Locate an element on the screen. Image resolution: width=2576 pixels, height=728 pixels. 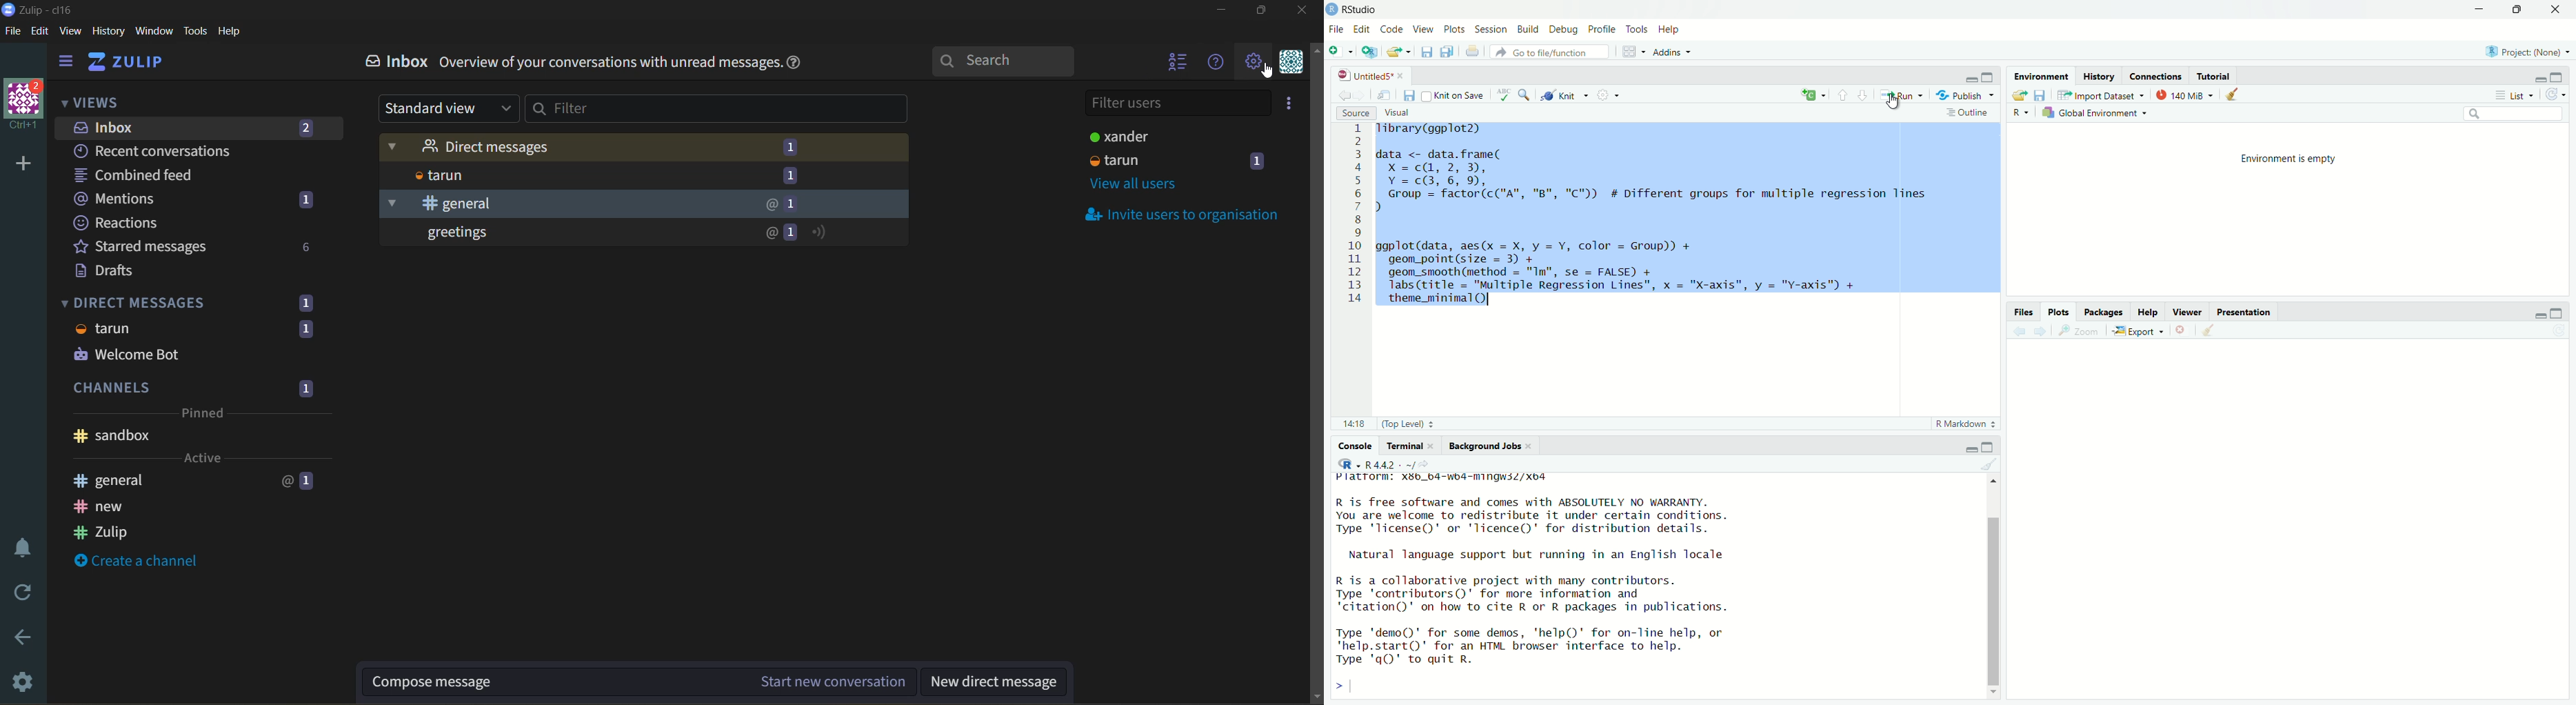
Code is located at coordinates (1392, 29).